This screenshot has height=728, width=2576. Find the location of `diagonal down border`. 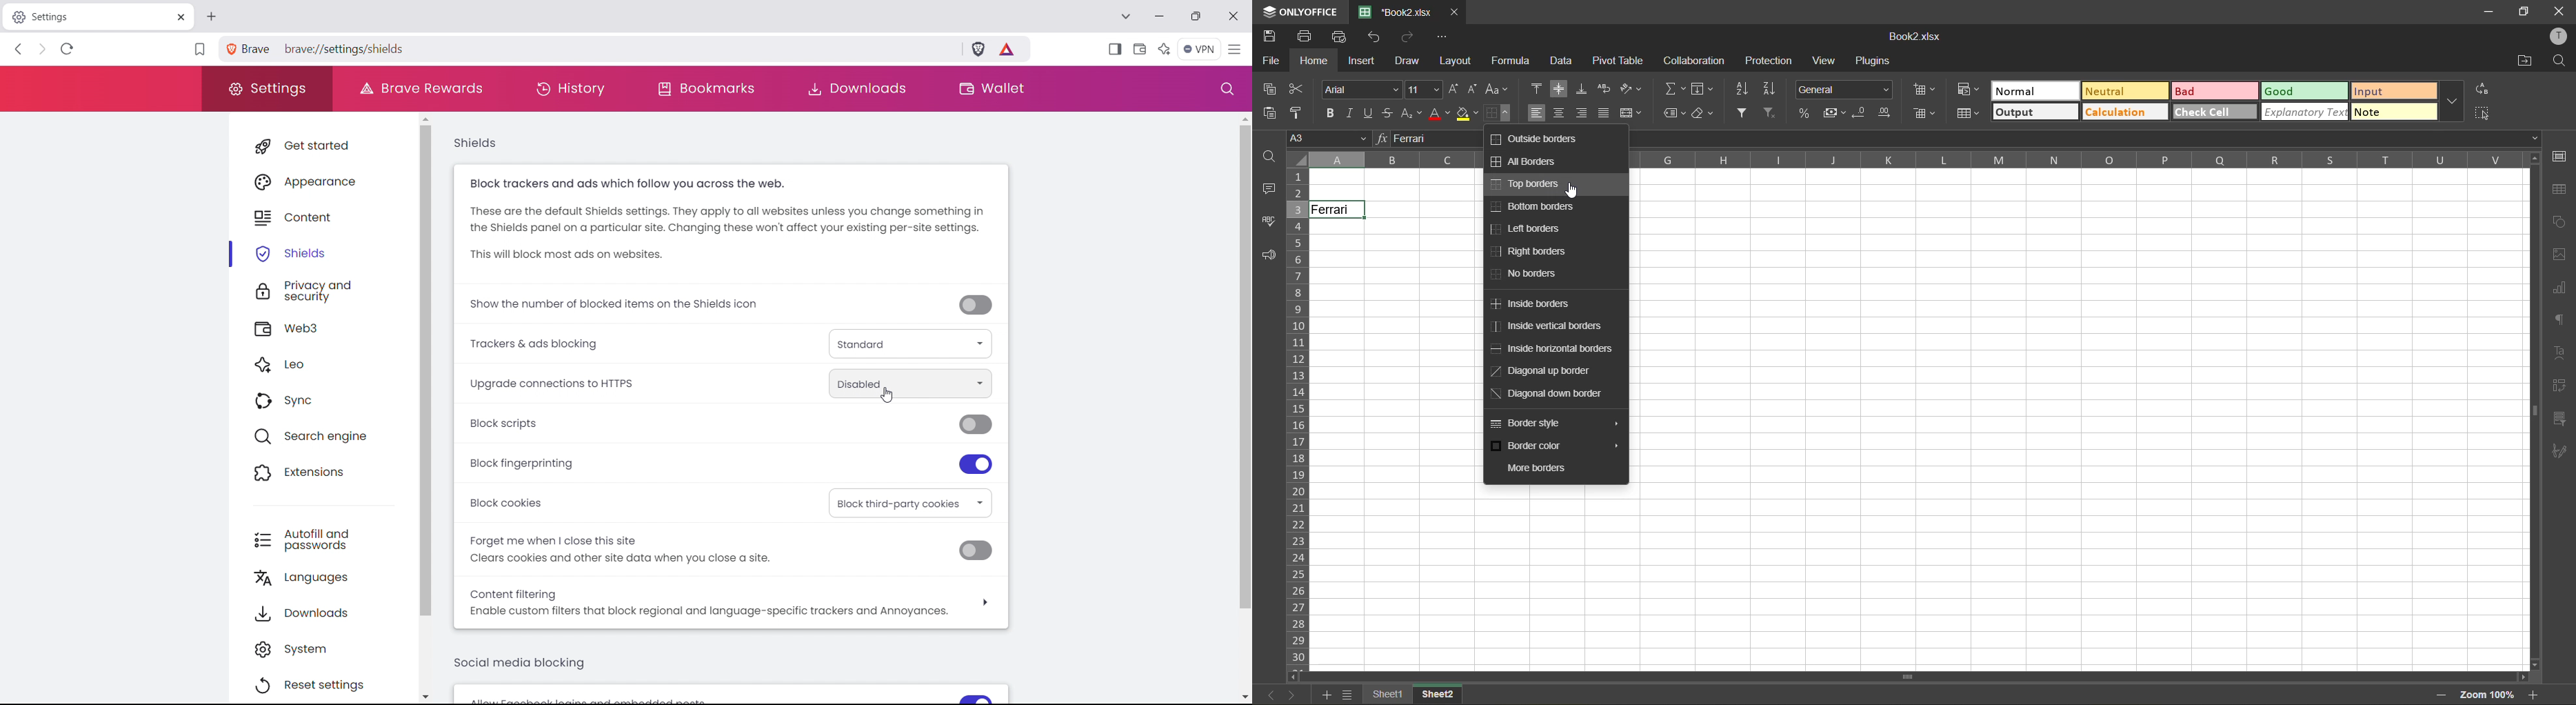

diagonal down border is located at coordinates (1544, 395).